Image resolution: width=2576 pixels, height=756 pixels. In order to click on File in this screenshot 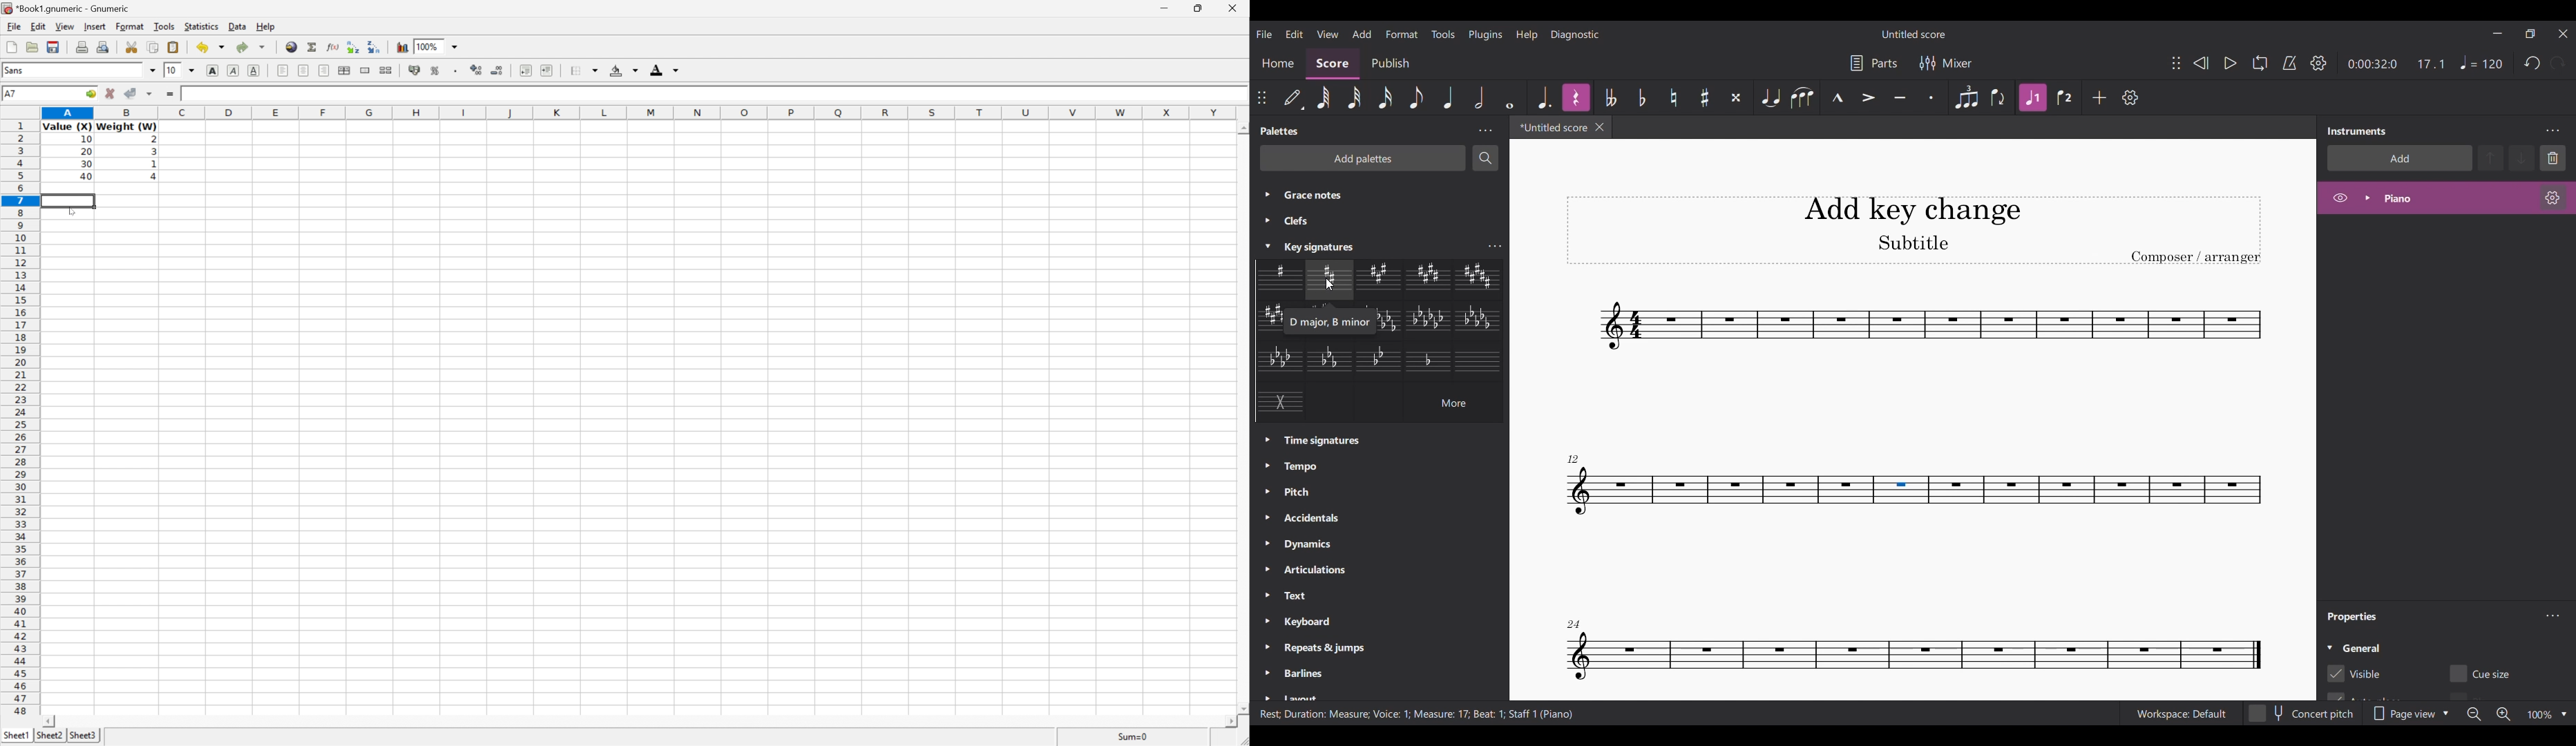, I will do `click(13, 27)`.